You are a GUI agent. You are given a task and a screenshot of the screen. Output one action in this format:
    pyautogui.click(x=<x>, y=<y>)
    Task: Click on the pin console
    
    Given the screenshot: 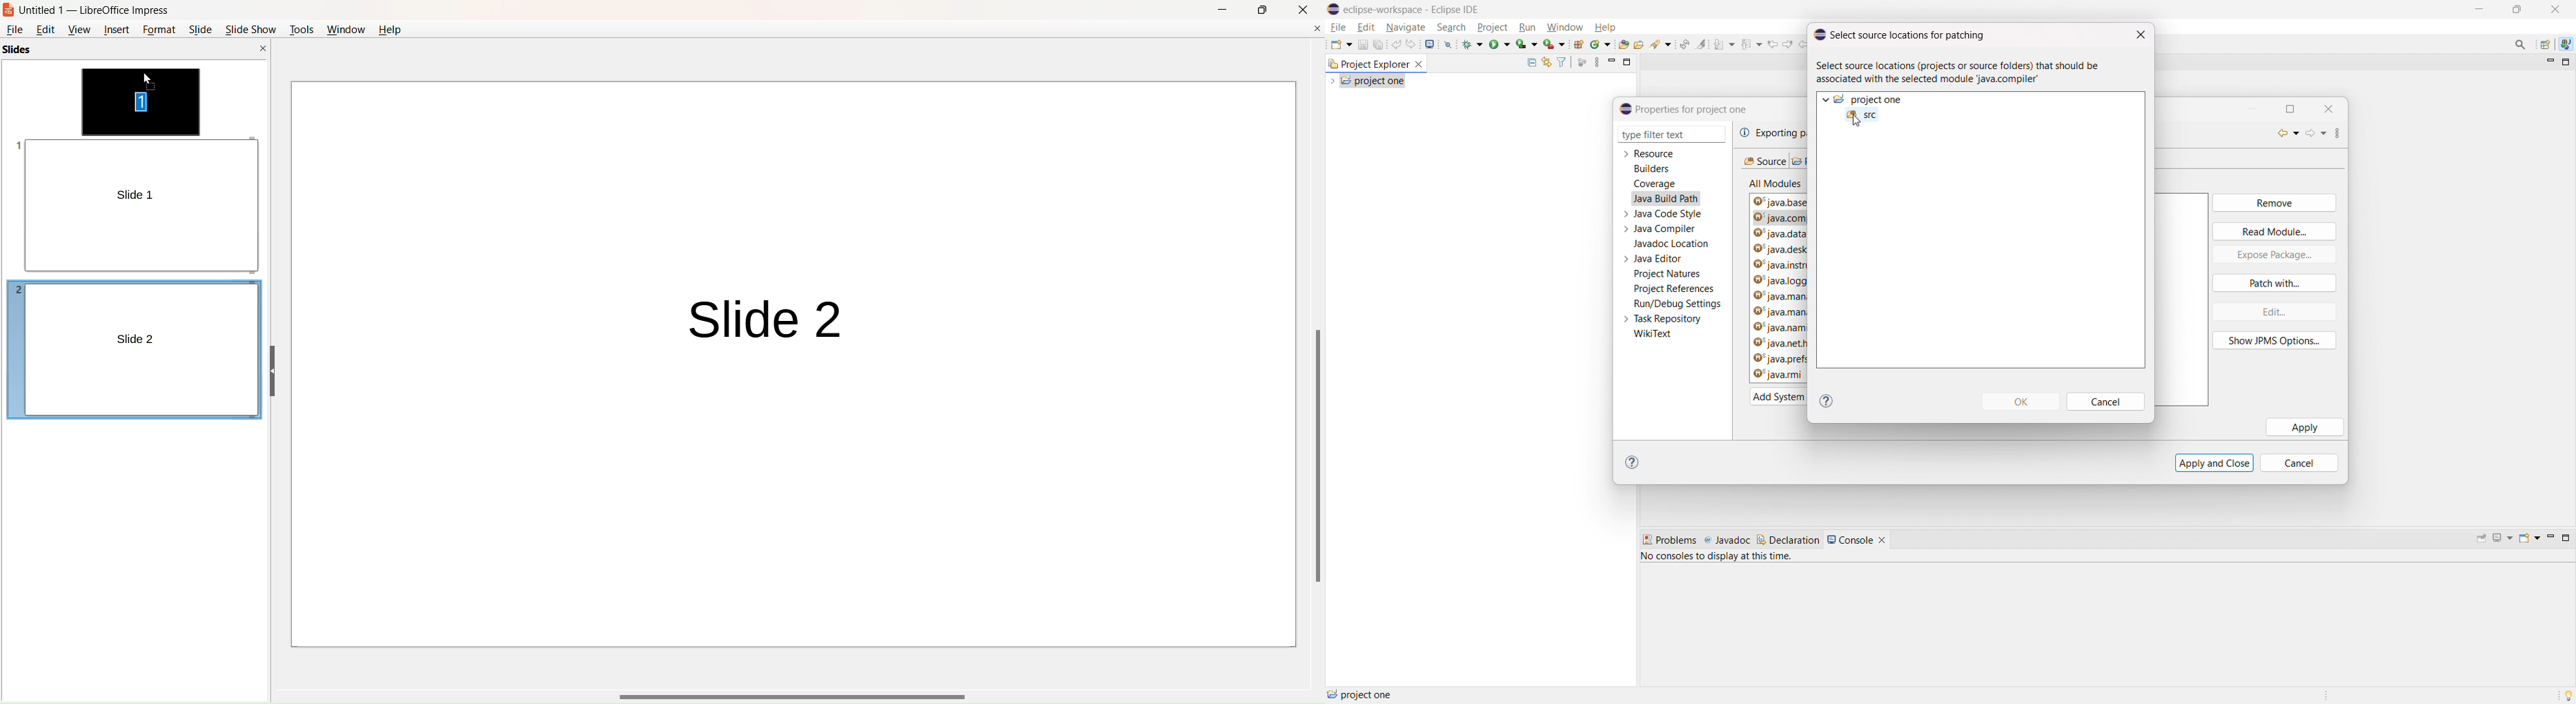 What is the action you would take?
    pyautogui.click(x=2482, y=539)
    